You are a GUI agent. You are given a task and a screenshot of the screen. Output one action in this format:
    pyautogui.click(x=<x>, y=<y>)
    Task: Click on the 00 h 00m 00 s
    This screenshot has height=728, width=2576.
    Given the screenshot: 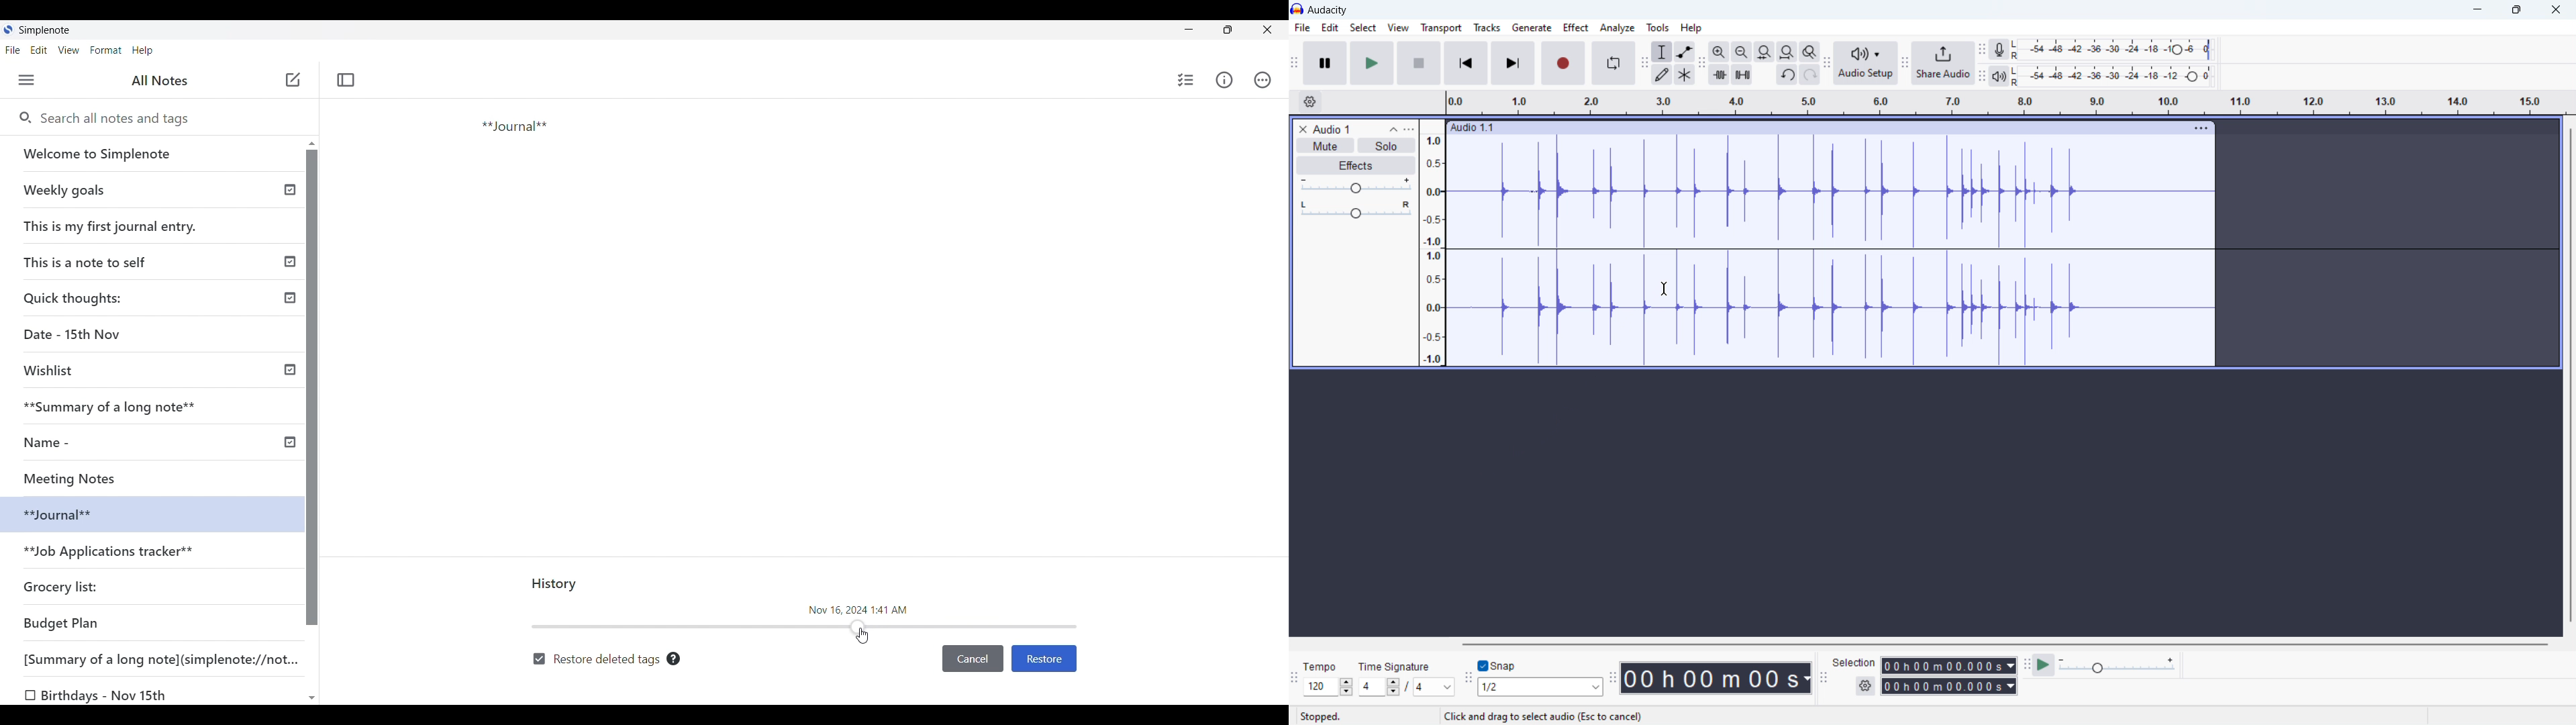 What is the action you would take?
    pyautogui.click(x=1718, y=679)
    